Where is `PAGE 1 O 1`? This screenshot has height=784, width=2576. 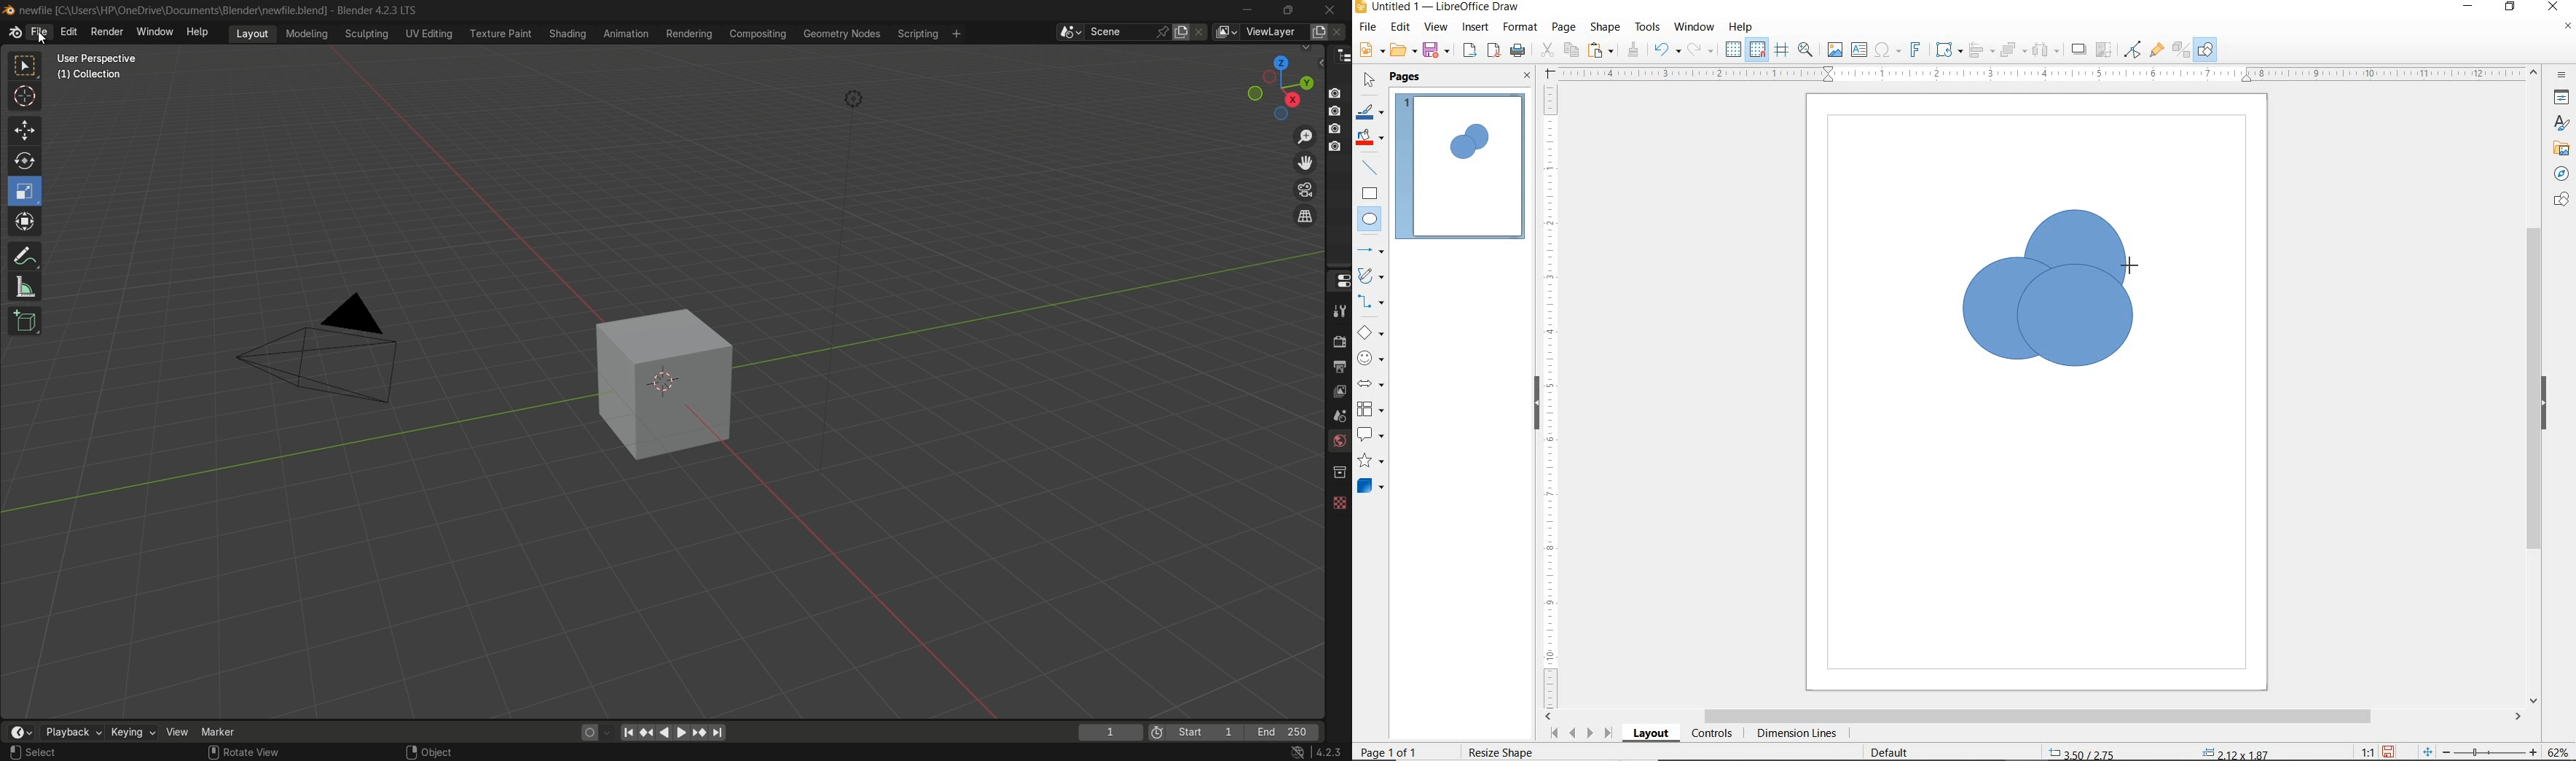
PAGE 1 O 1 is located at coordinates (1399, 746).